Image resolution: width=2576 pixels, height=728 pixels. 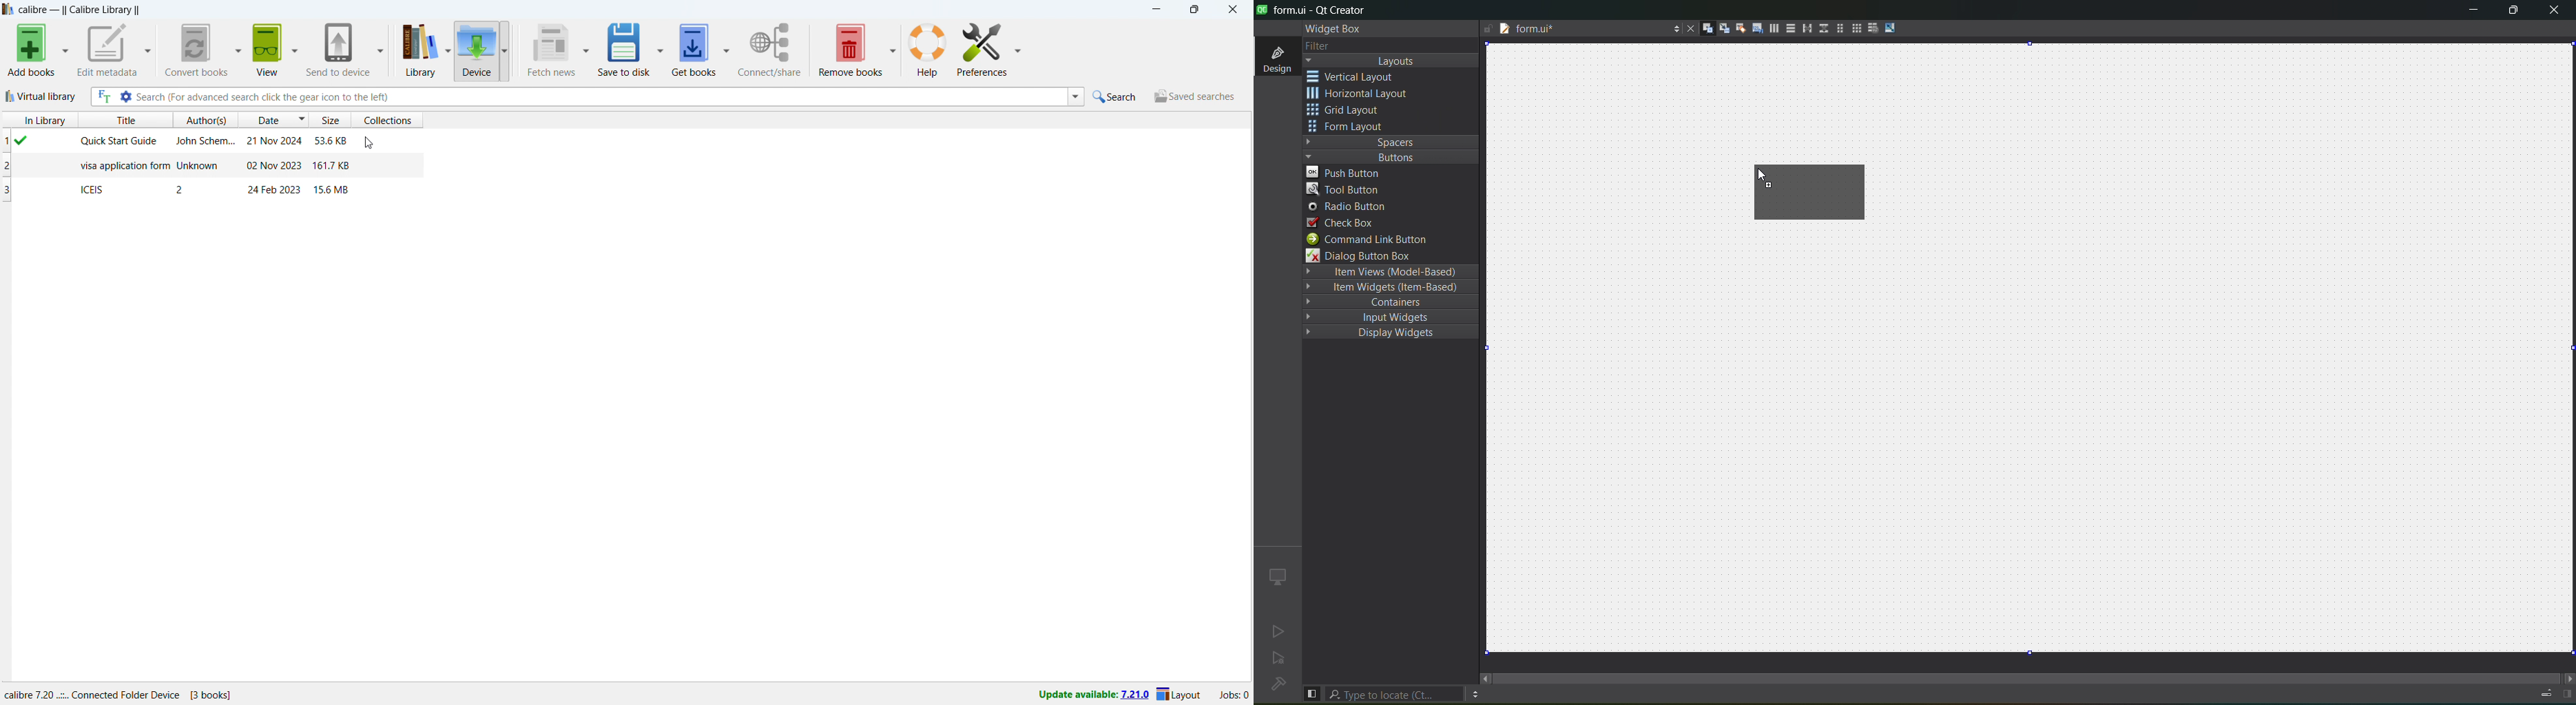 I want to click on view, so click(x=266, y=50).